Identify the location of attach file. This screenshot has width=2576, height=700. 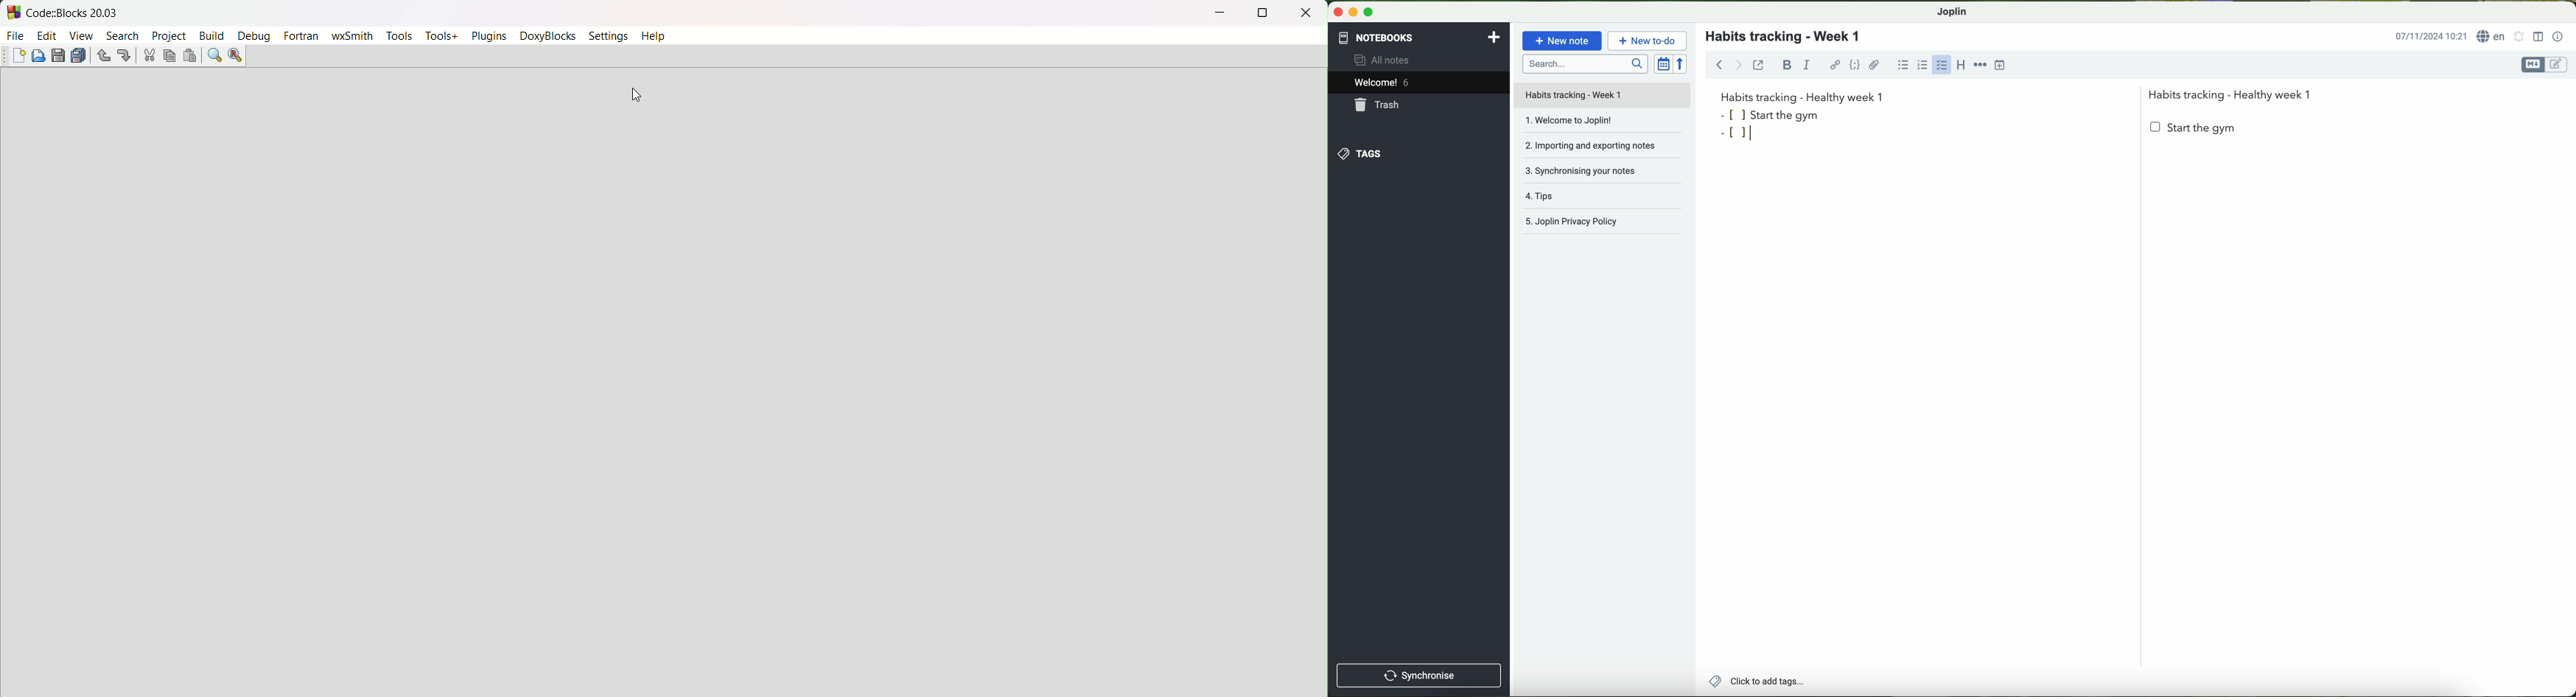
(1875, 64).